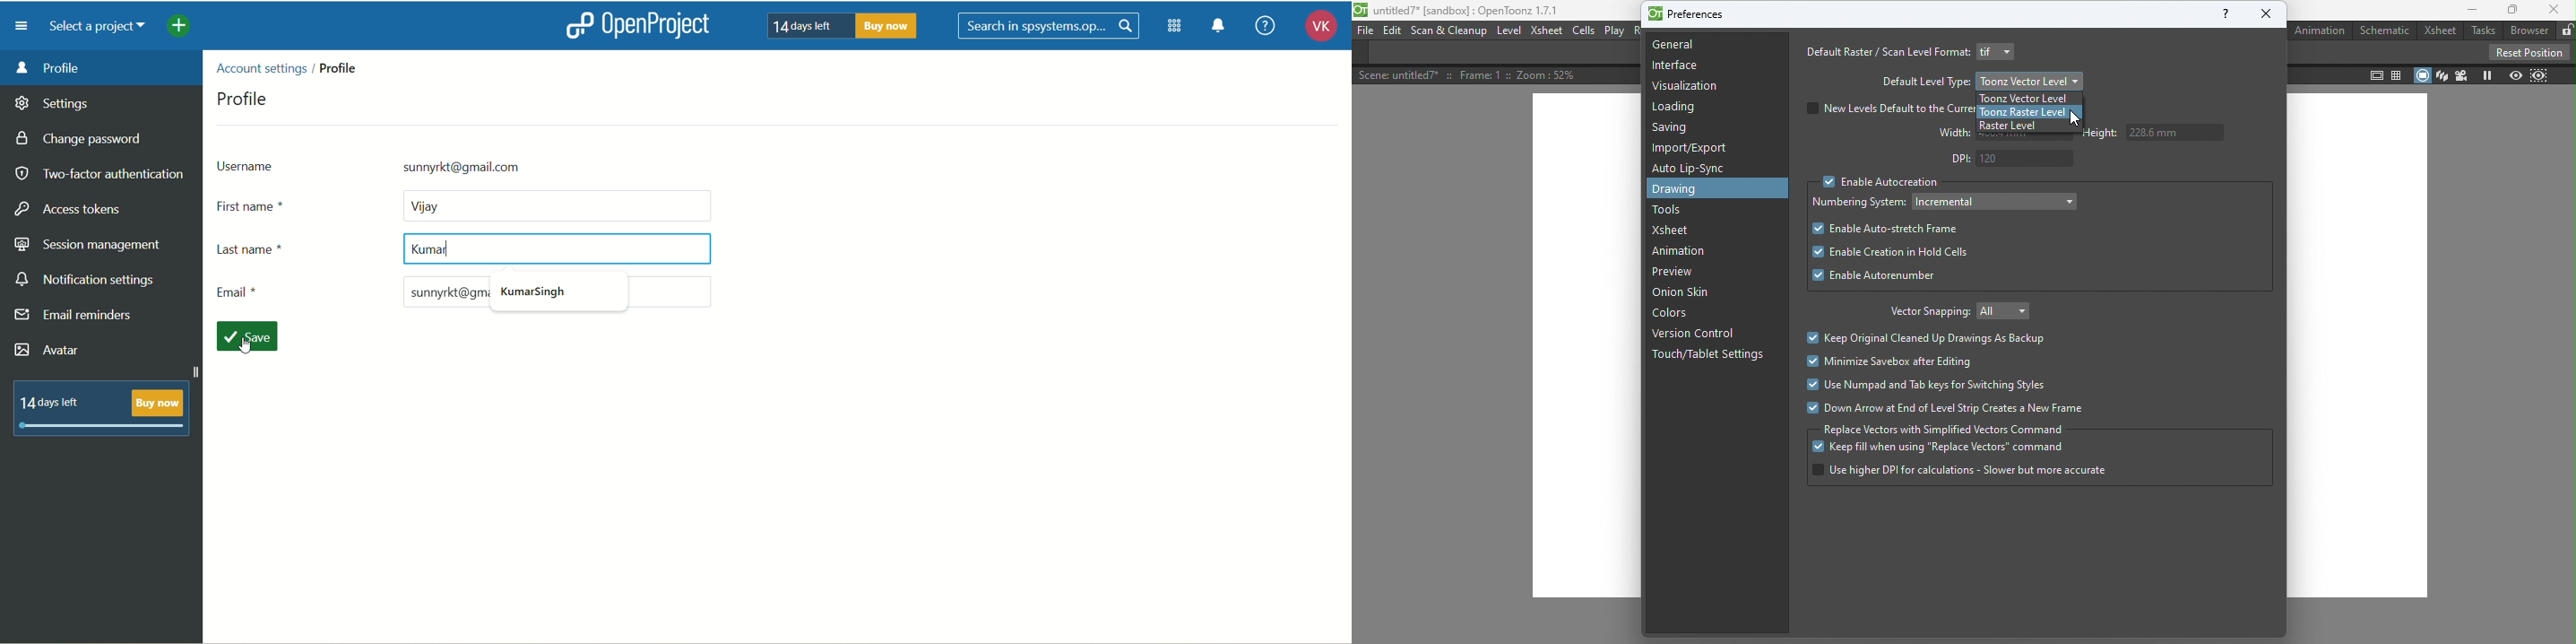 The height and width of the screenshot is (644, 2576). What do you see at coordinates (2270, 13) in the screenshot?
I see `Close` at bounding box center [2270, 13].